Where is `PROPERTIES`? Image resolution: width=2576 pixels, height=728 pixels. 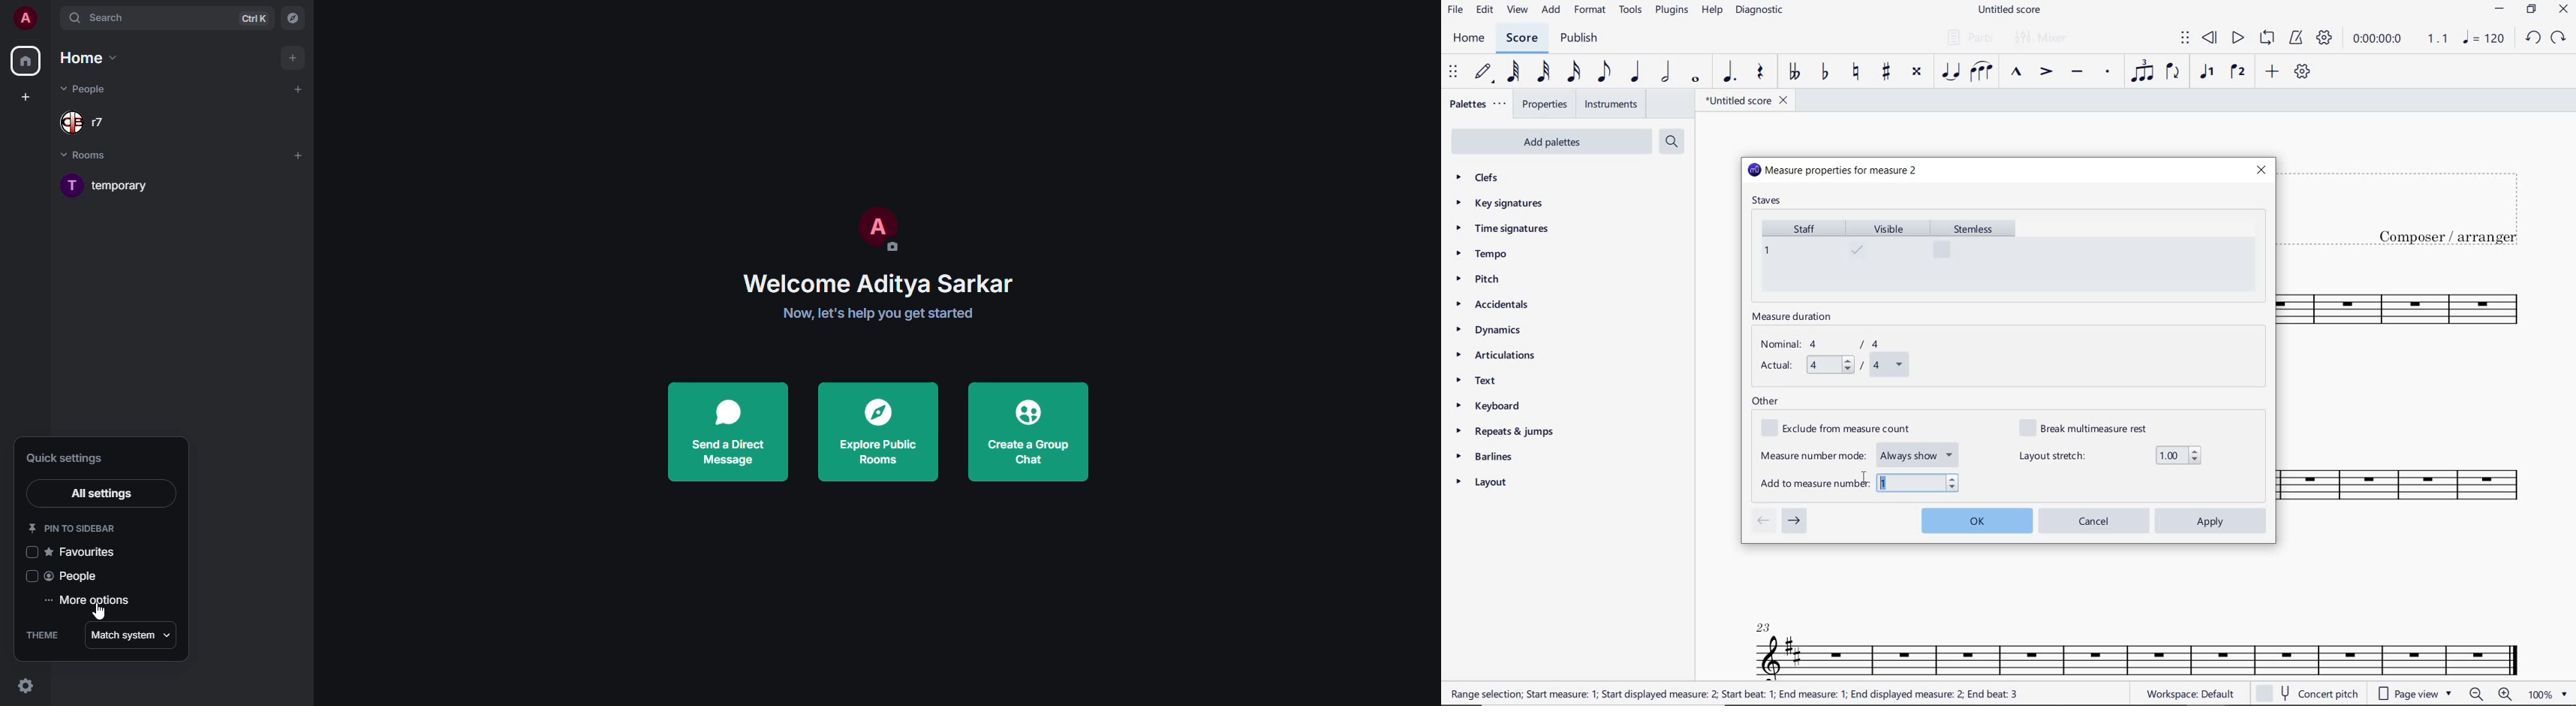 PROPERTIES is located at coordinates (1544, 106).